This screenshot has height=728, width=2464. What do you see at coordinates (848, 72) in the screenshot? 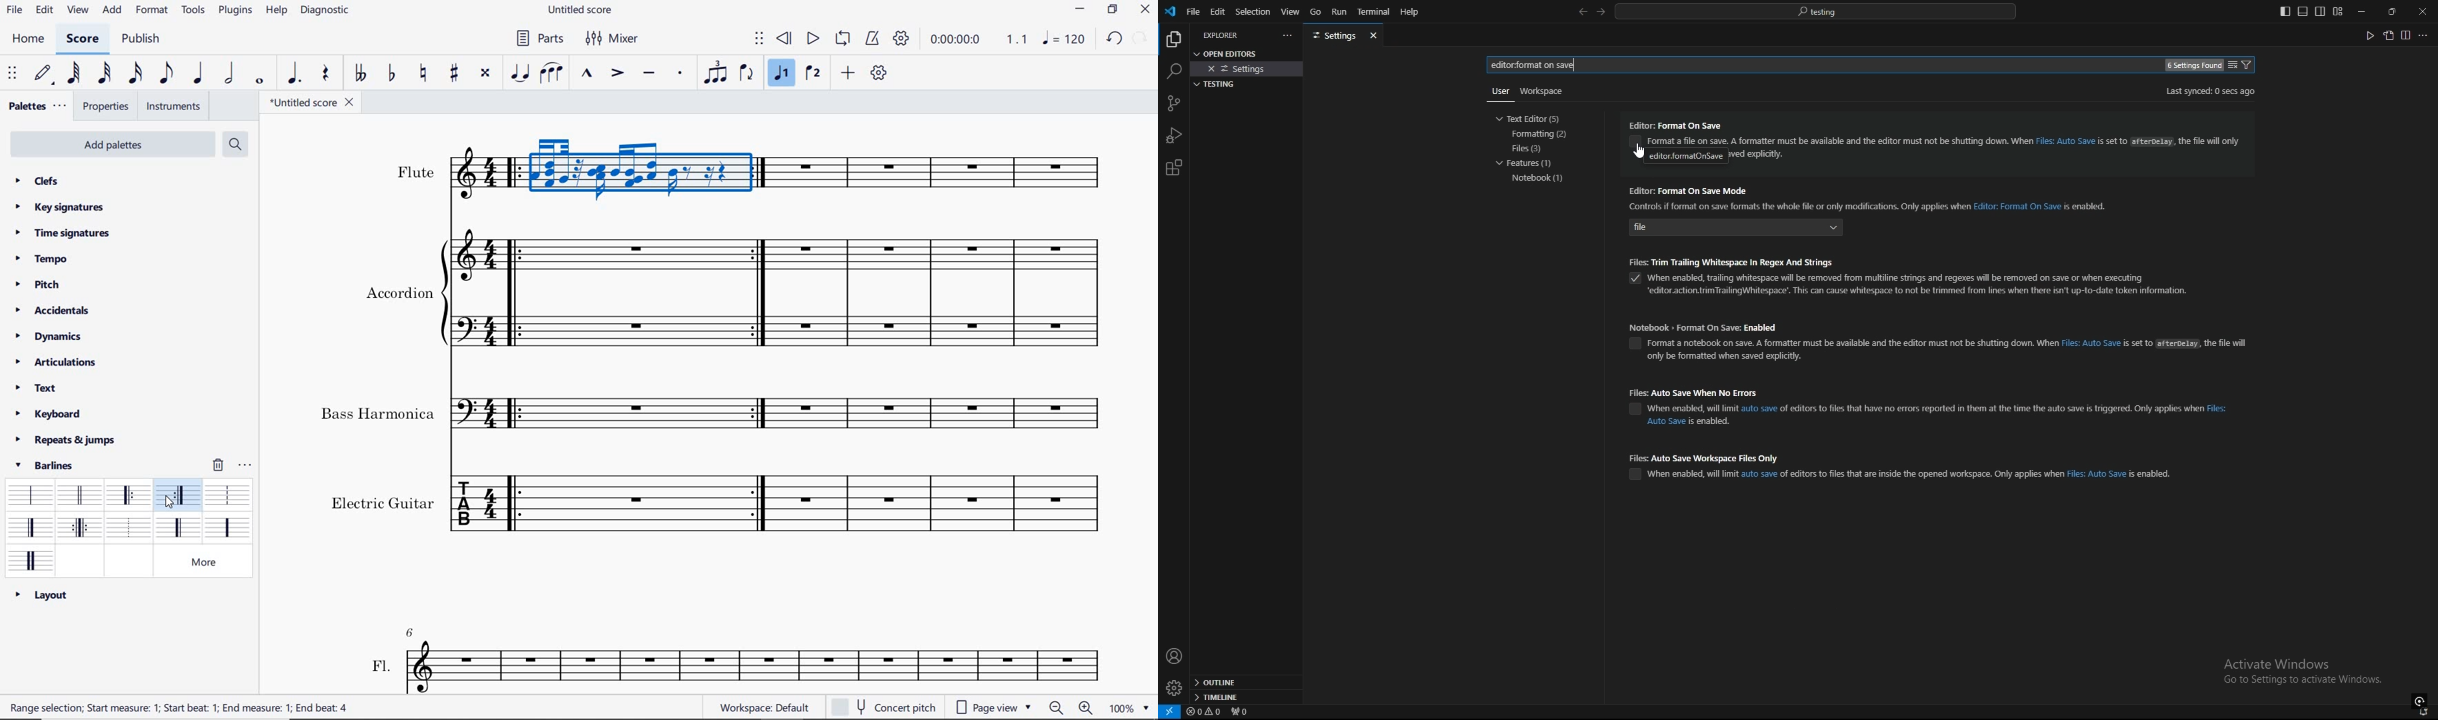
I see `add` at bounding box center [848, 72].